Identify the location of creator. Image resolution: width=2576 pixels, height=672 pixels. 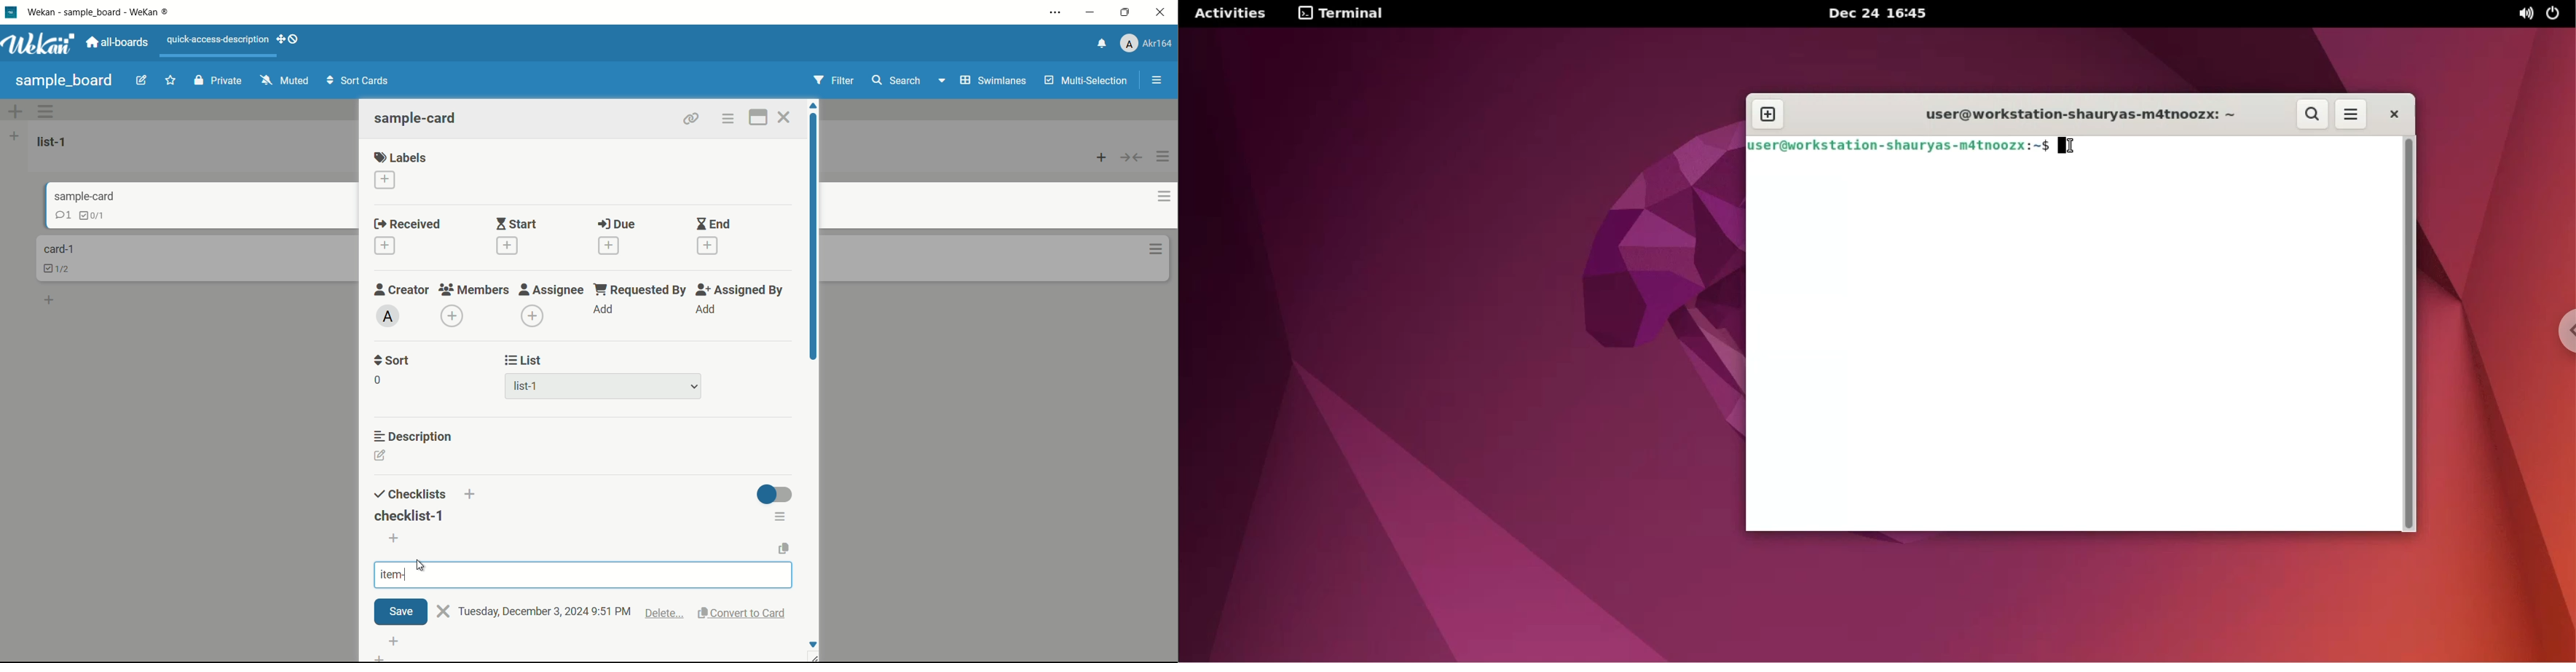
(402, 290).